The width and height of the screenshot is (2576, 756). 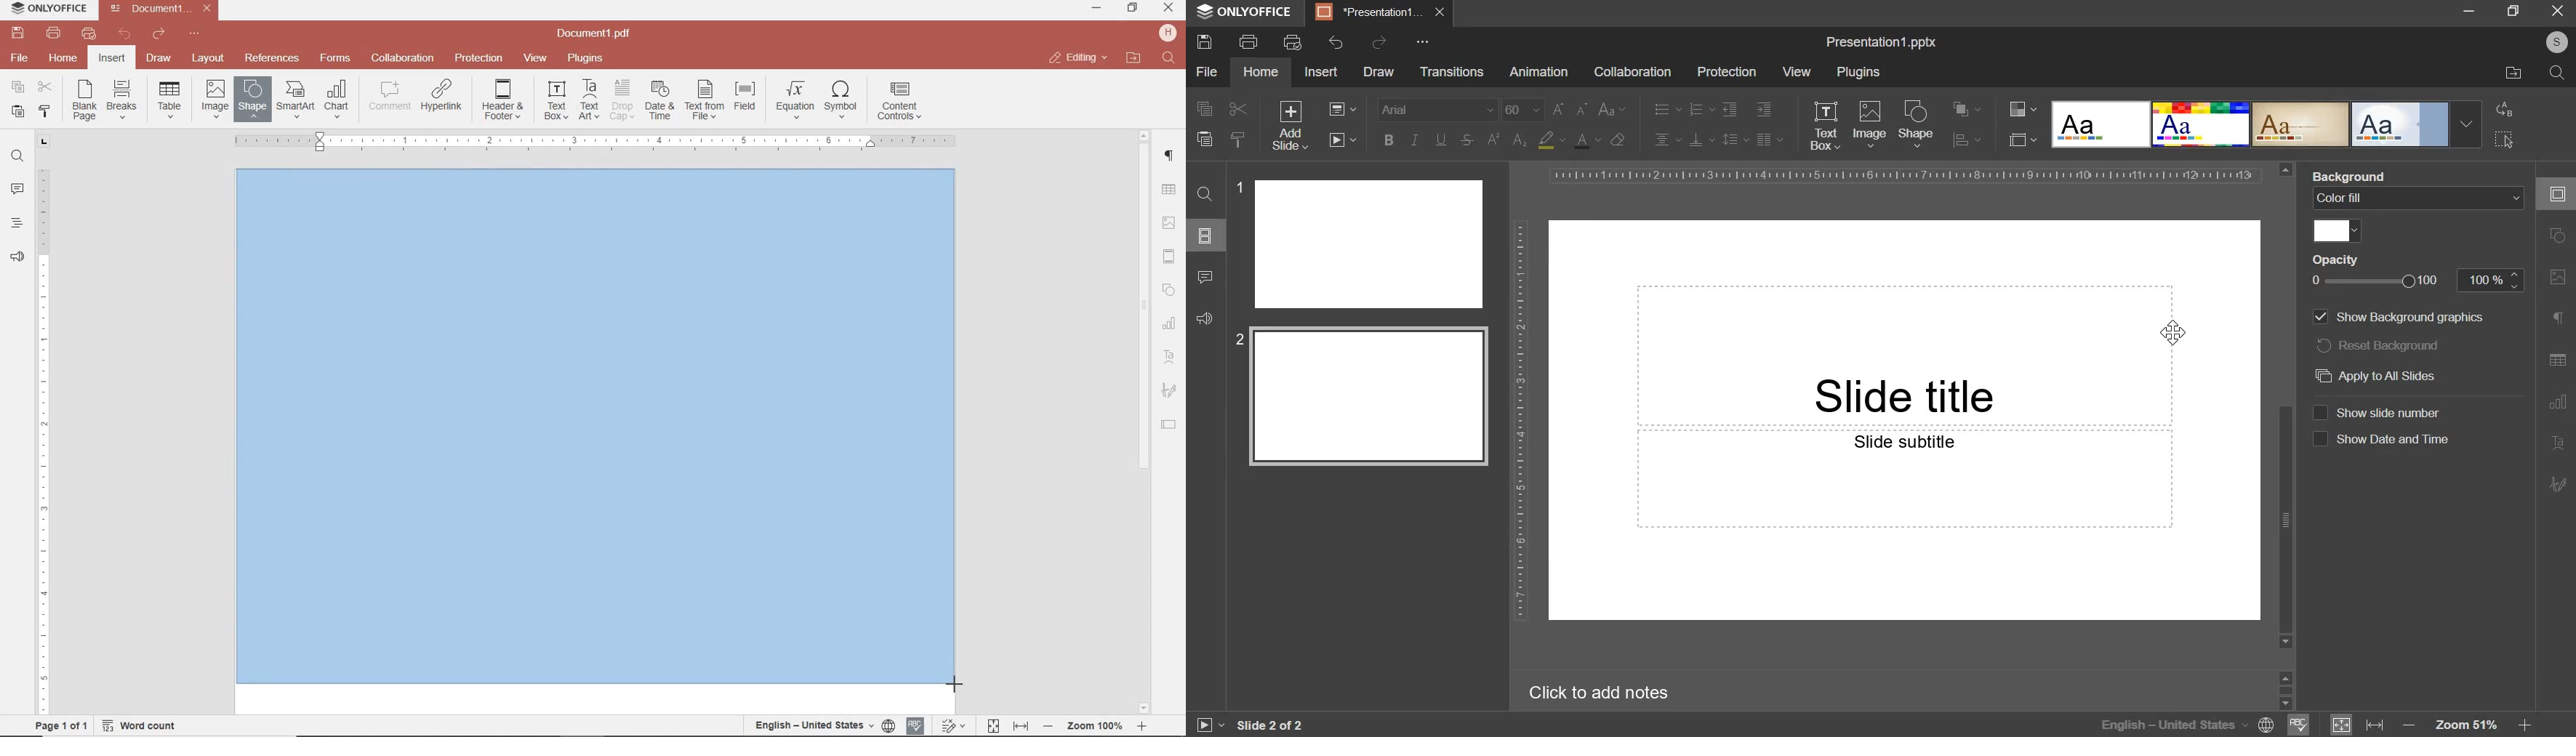 I want to click on check spell, so click(x=2296, y=725).